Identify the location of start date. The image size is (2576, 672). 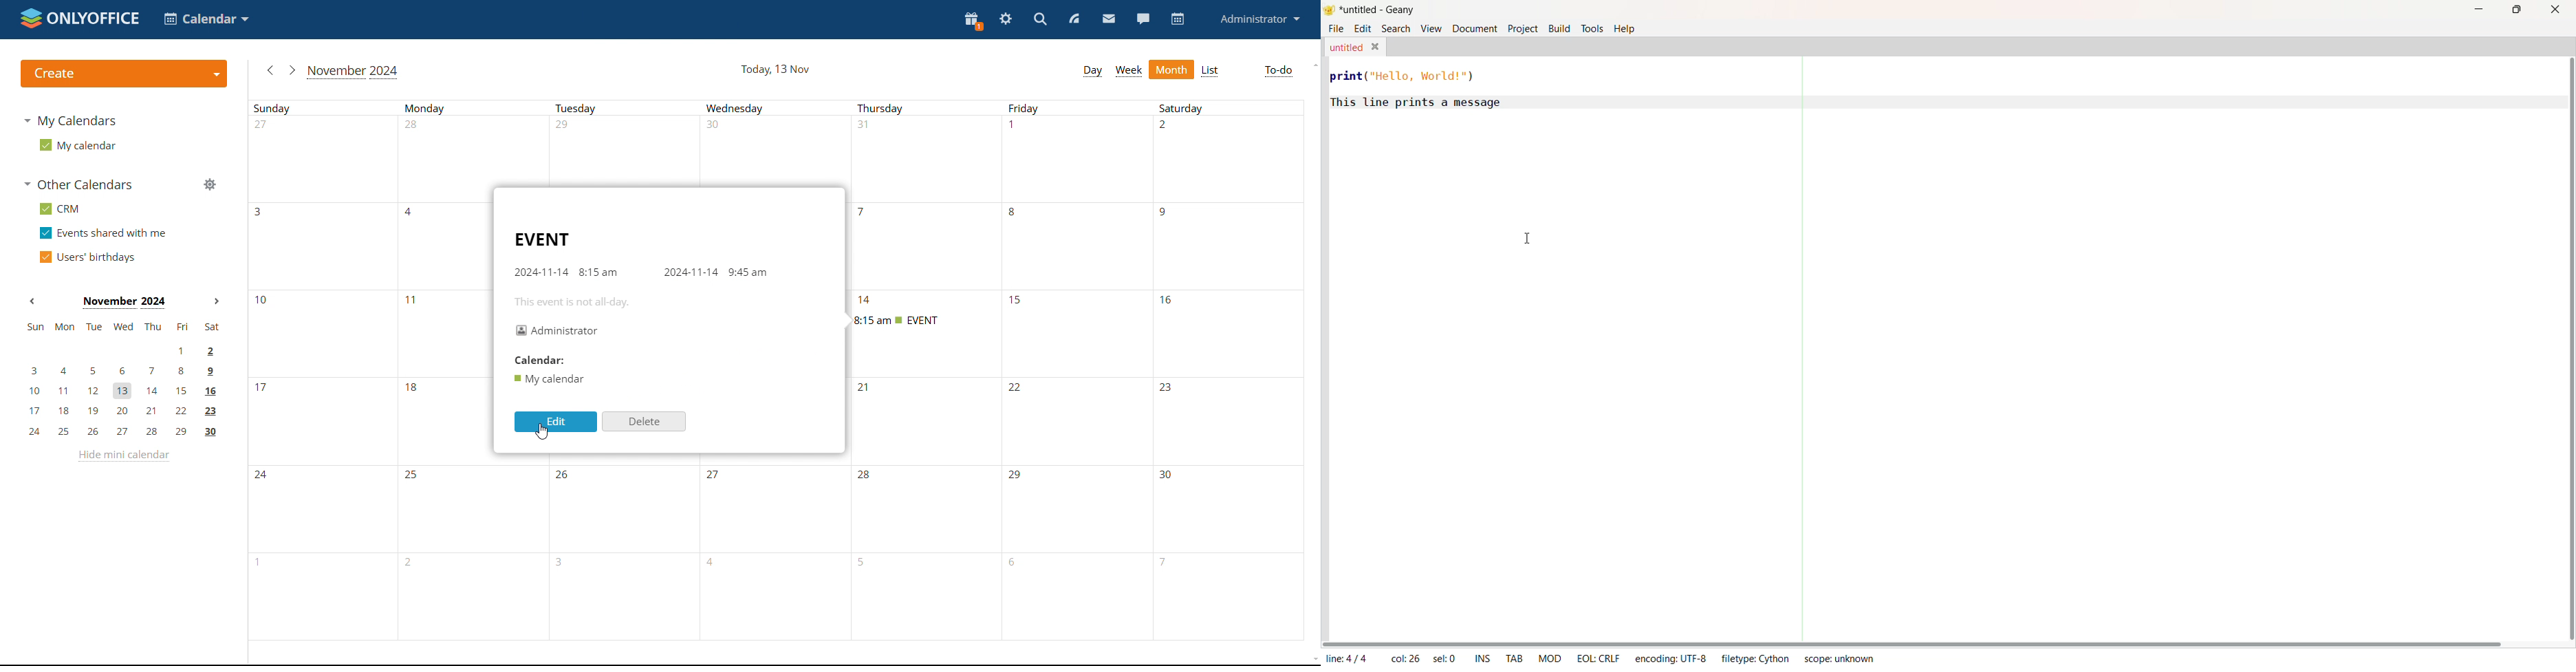
(540, 271).